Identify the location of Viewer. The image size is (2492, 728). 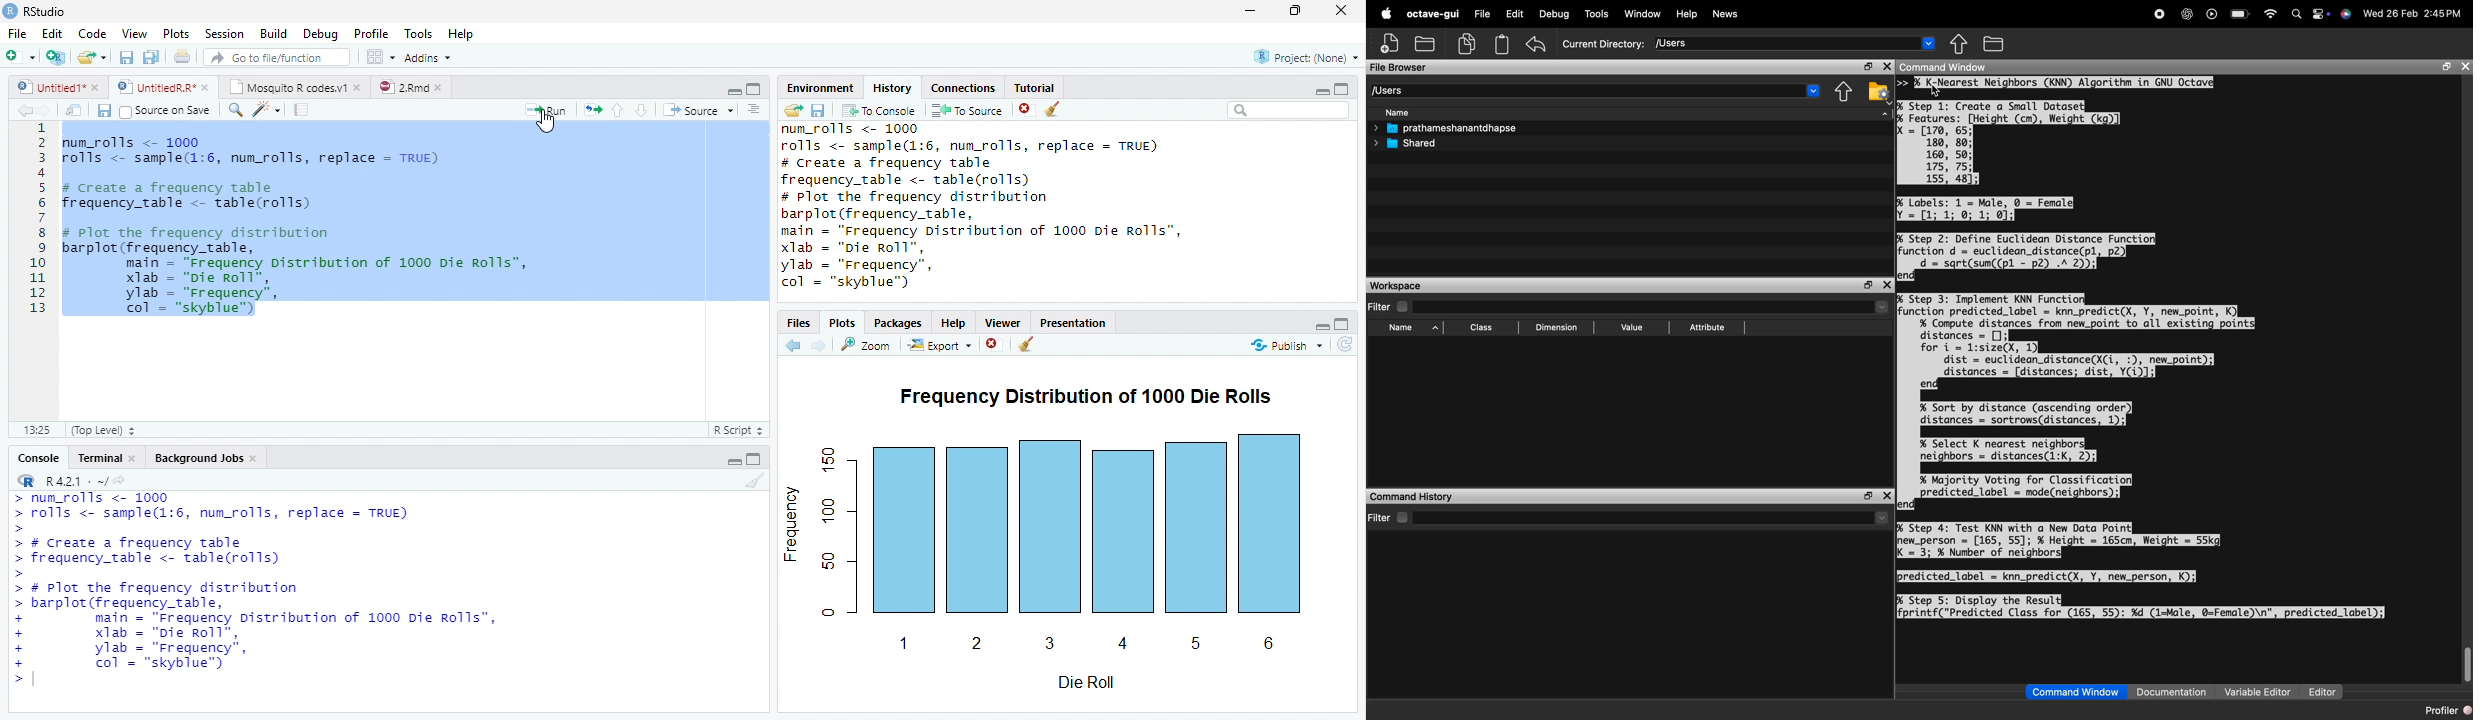
(1002, 321).